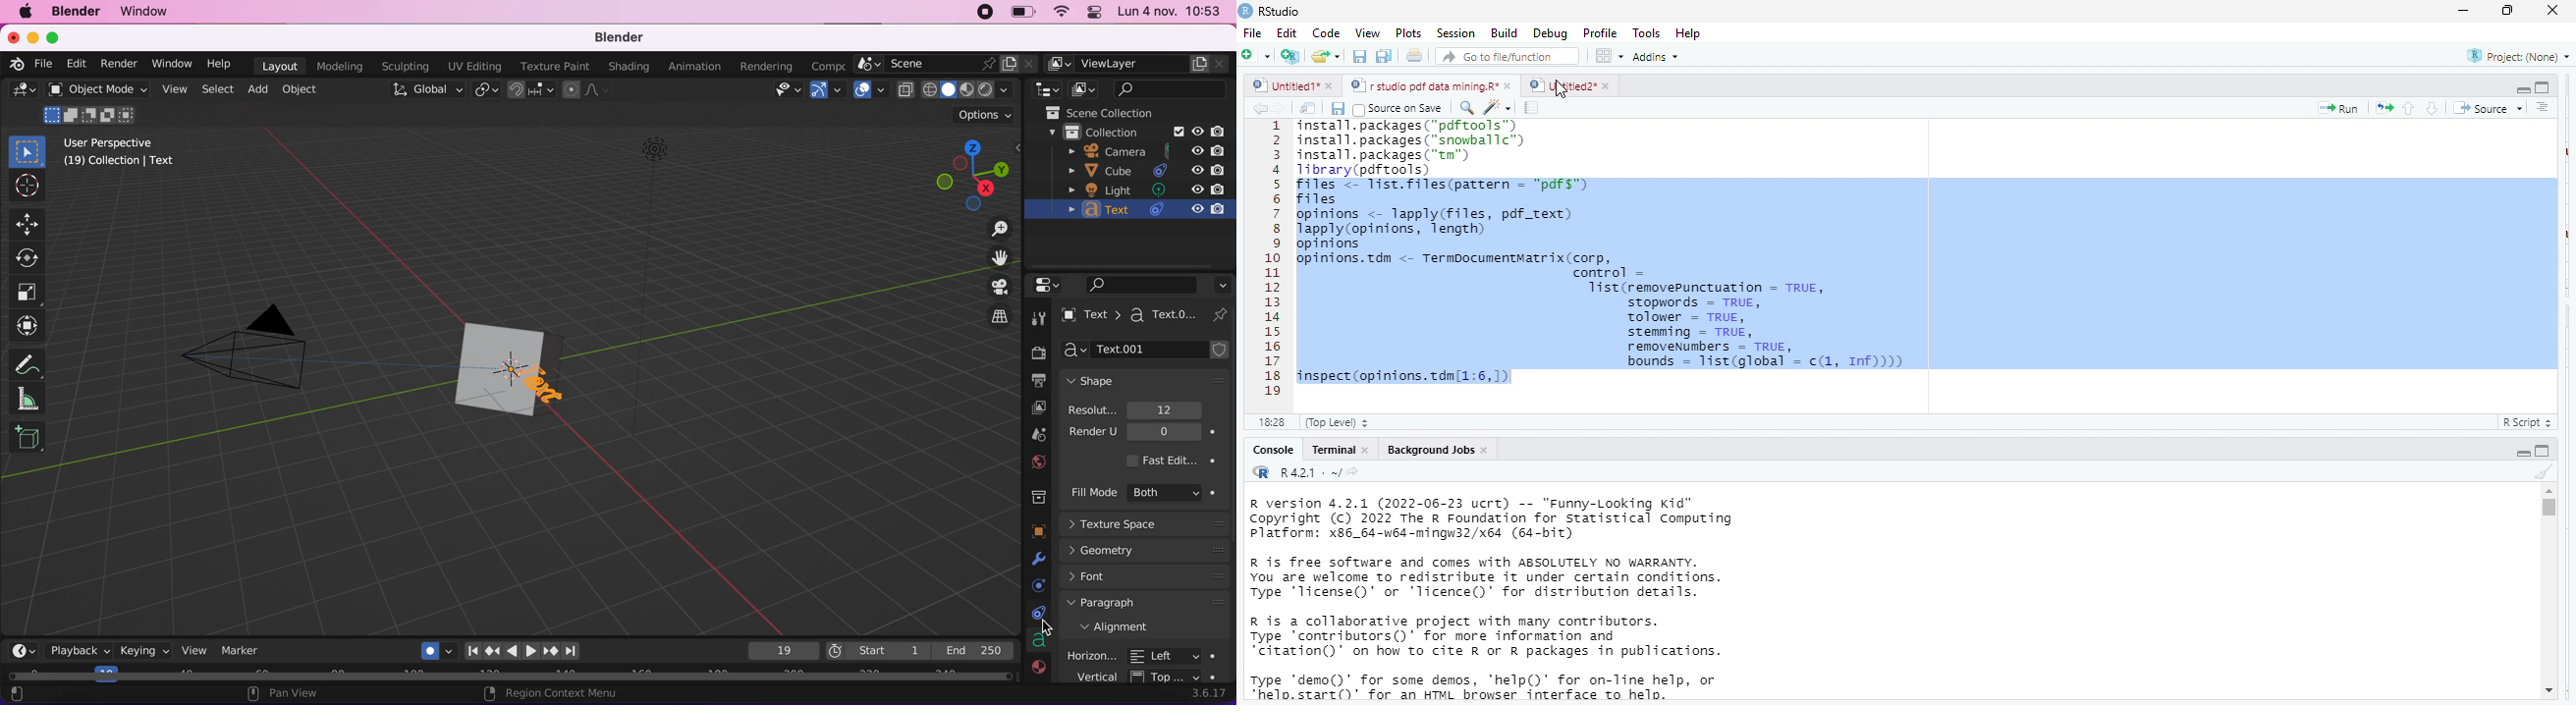 This screenshot has height=728, width=2576. I want to click on project (none), so click(2513, 56).